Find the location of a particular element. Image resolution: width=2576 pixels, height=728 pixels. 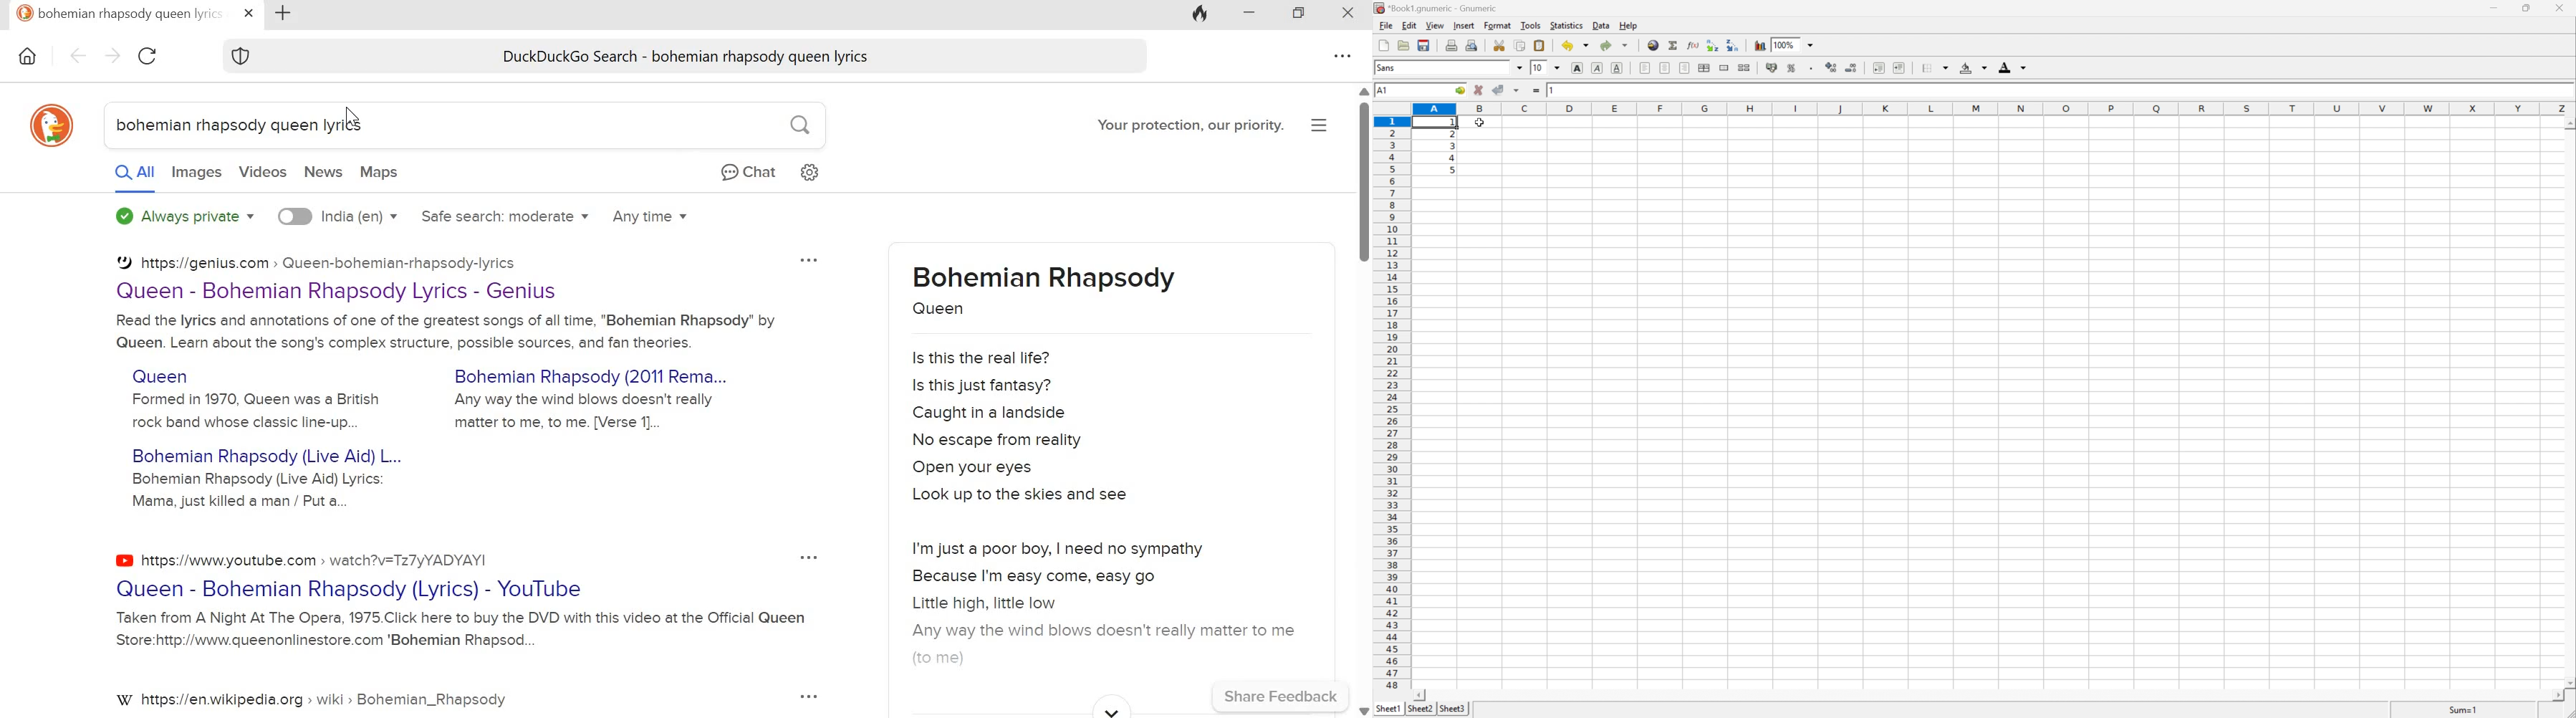

Insert a hyperlink is located at coordinates (1653, 46).